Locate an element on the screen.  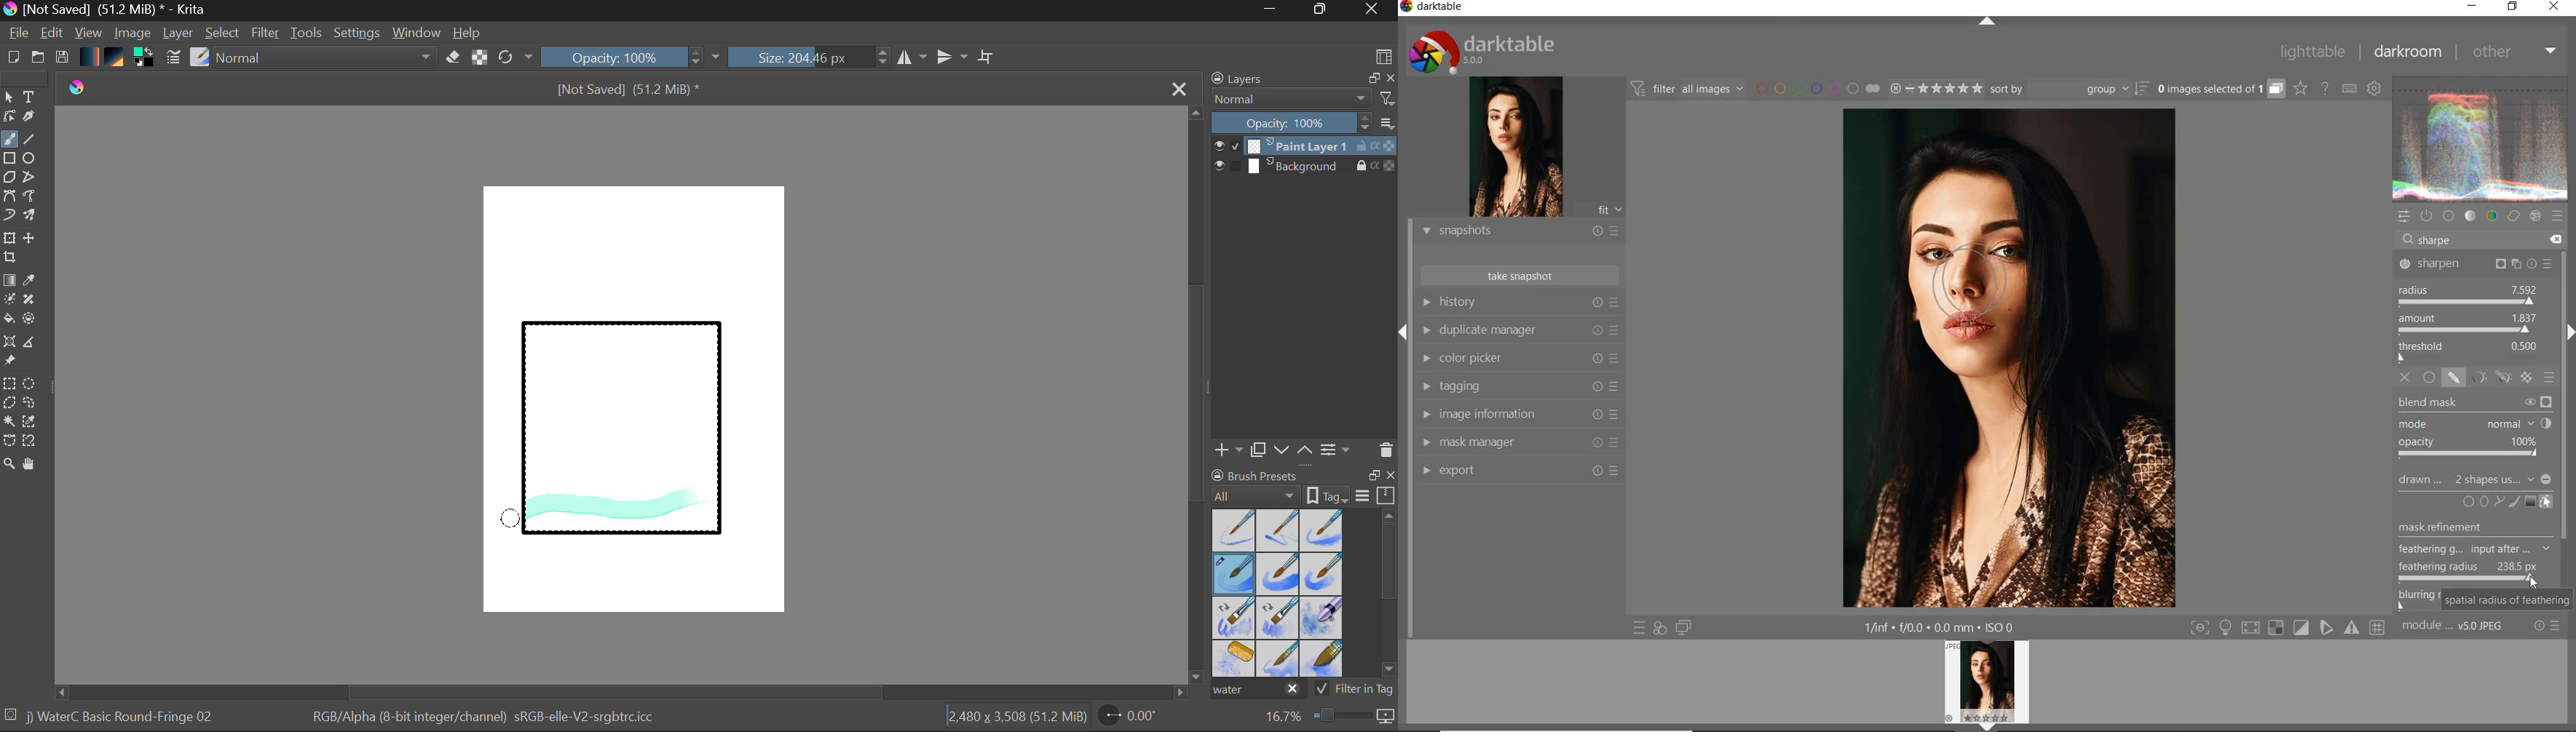
Zoom is located at coordinates (9, 465).